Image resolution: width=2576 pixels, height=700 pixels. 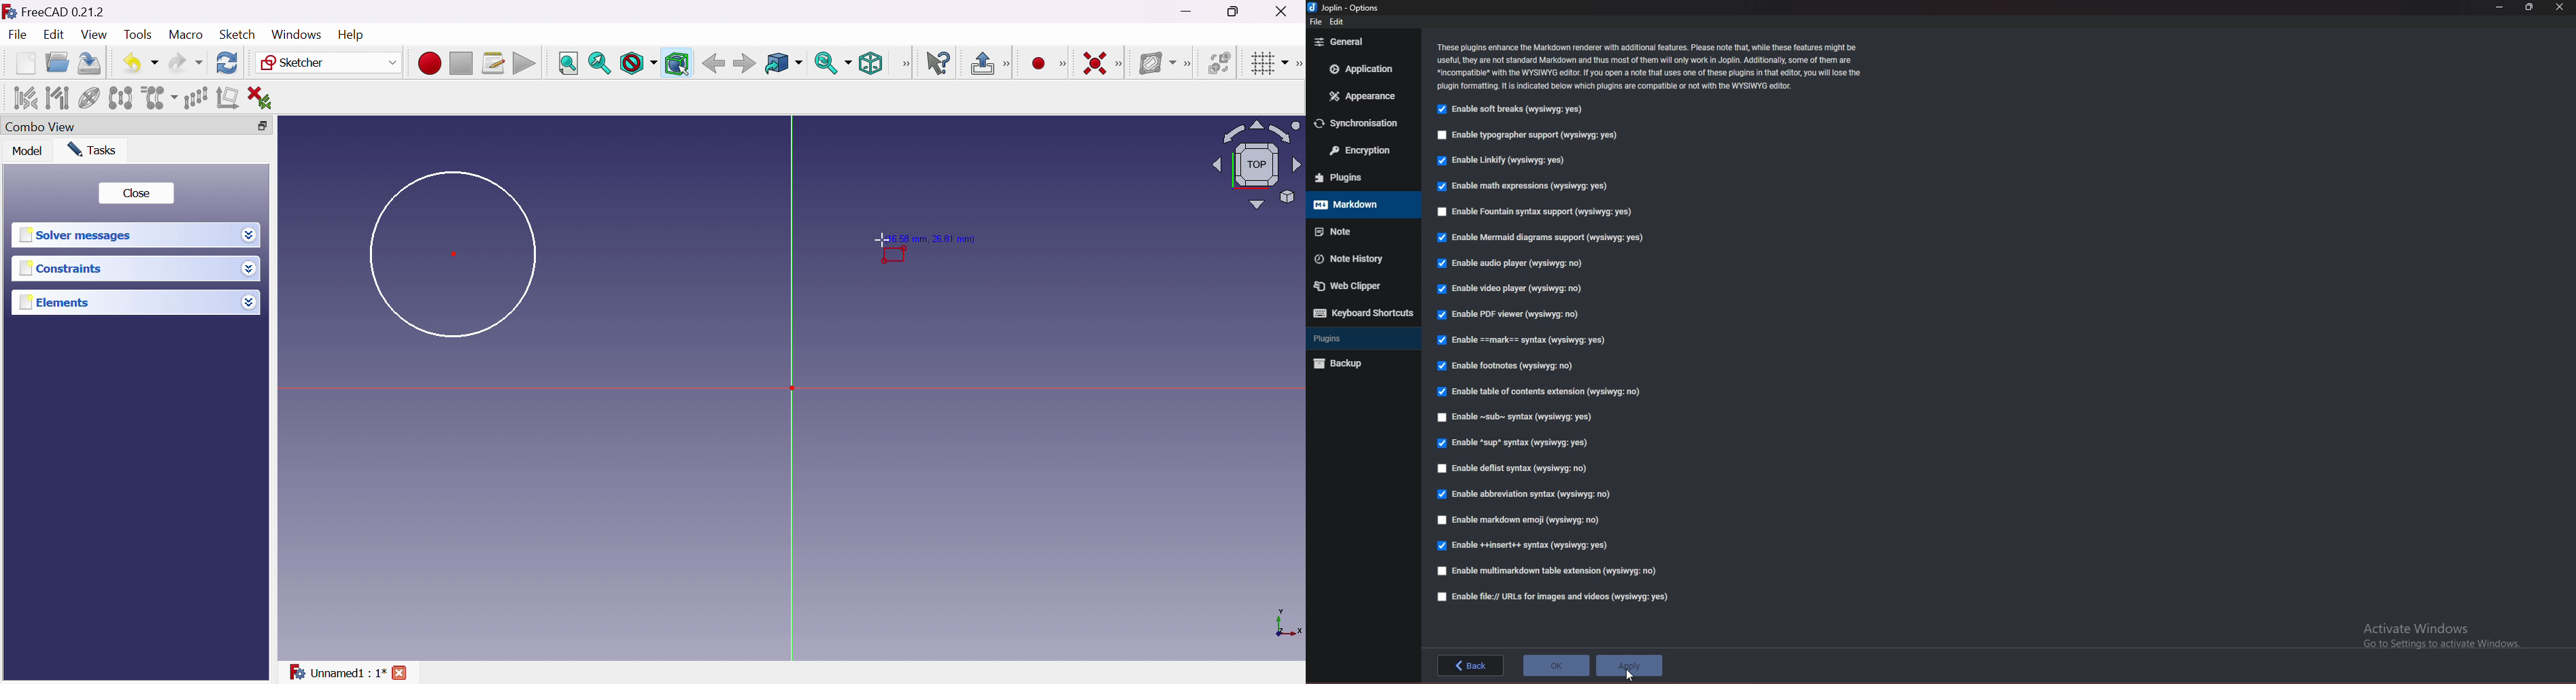 What do you see at coordinates (1555, 597) in the screenshot?
I see `enable file url for images and videos` at bounding box center [1555, 597].